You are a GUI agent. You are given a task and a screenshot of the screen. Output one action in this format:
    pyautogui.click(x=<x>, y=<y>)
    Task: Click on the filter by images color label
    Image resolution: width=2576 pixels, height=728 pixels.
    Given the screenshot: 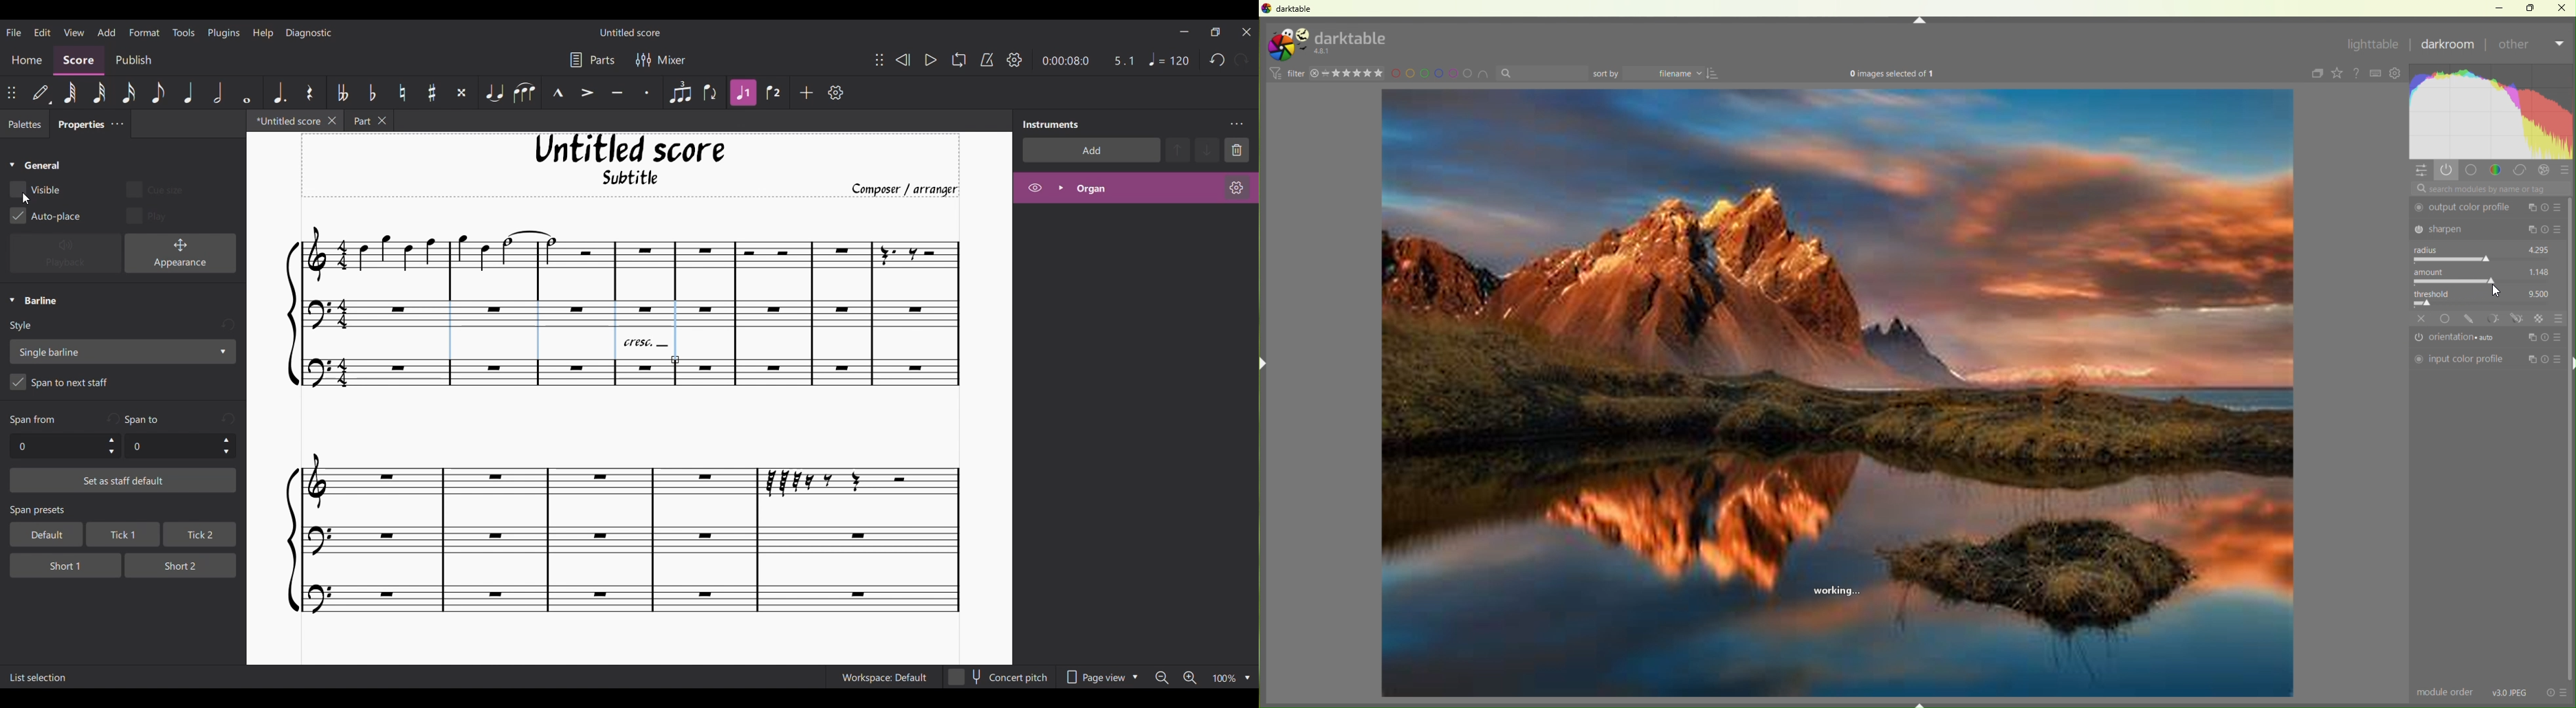 What is the action you would take?
    pyautogui.click(x=1442, y=74)
    